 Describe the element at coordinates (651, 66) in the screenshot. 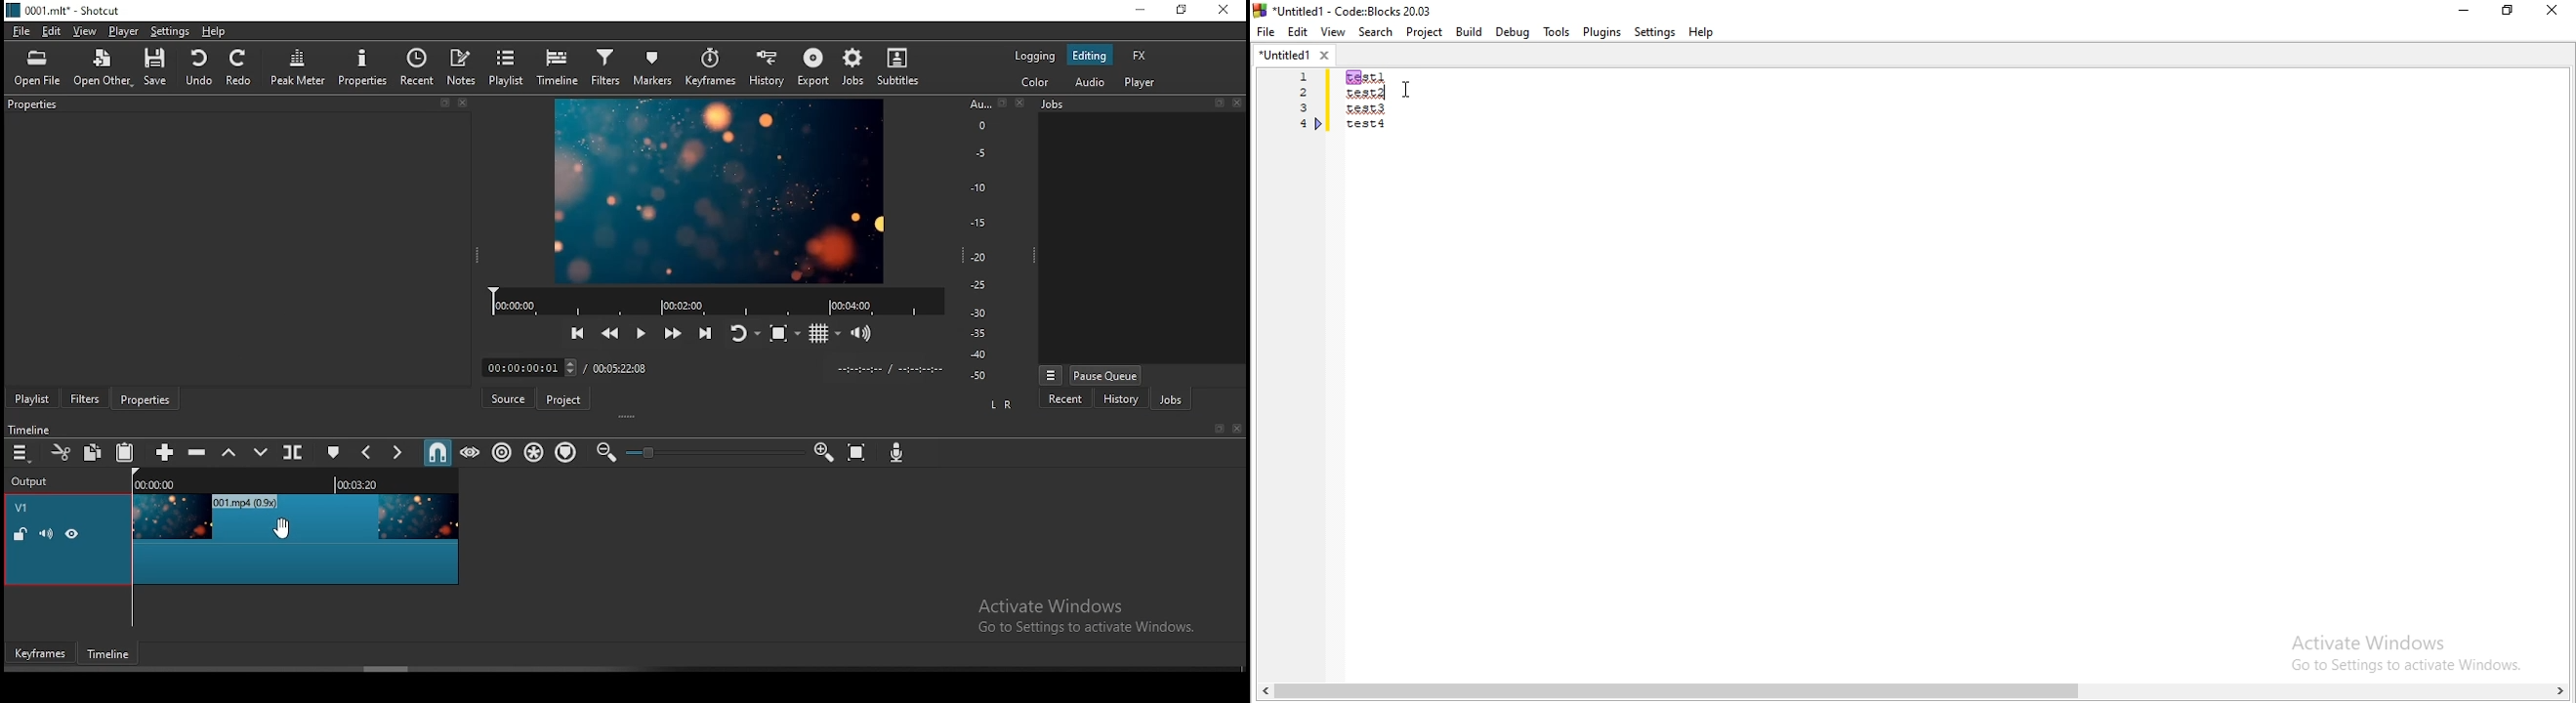

I see `markers` at that location.